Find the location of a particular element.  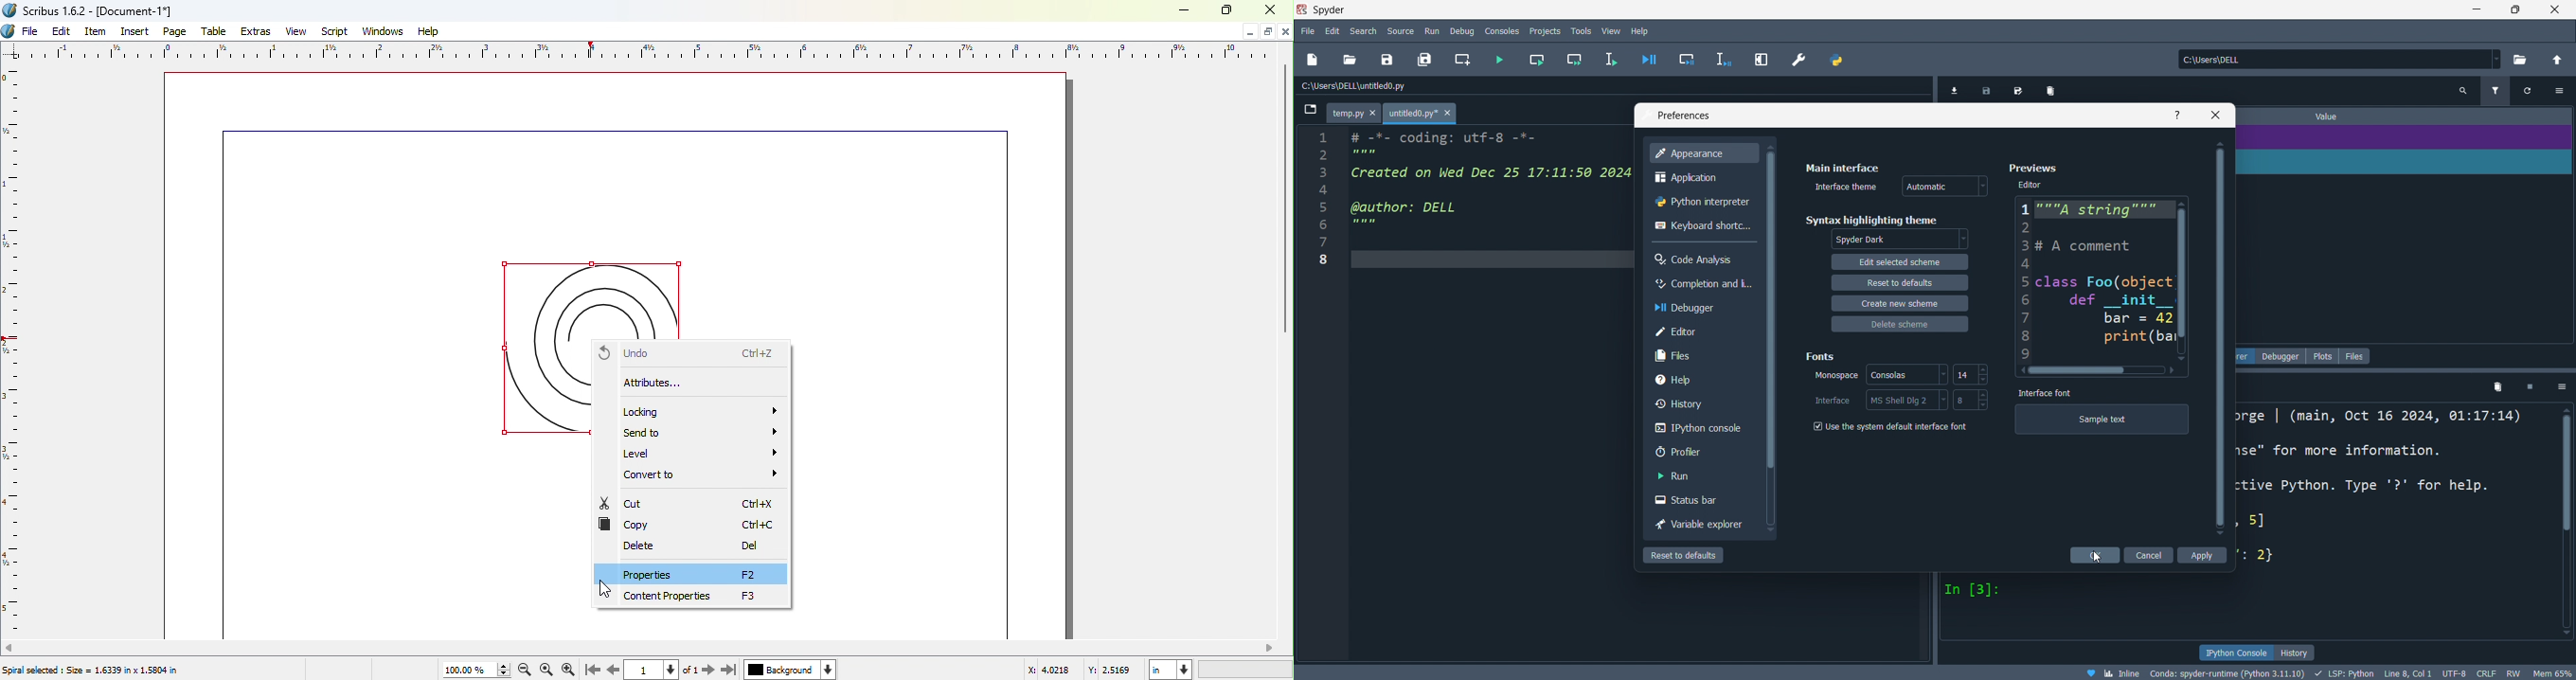

close is located at coordinates (2215, 114).